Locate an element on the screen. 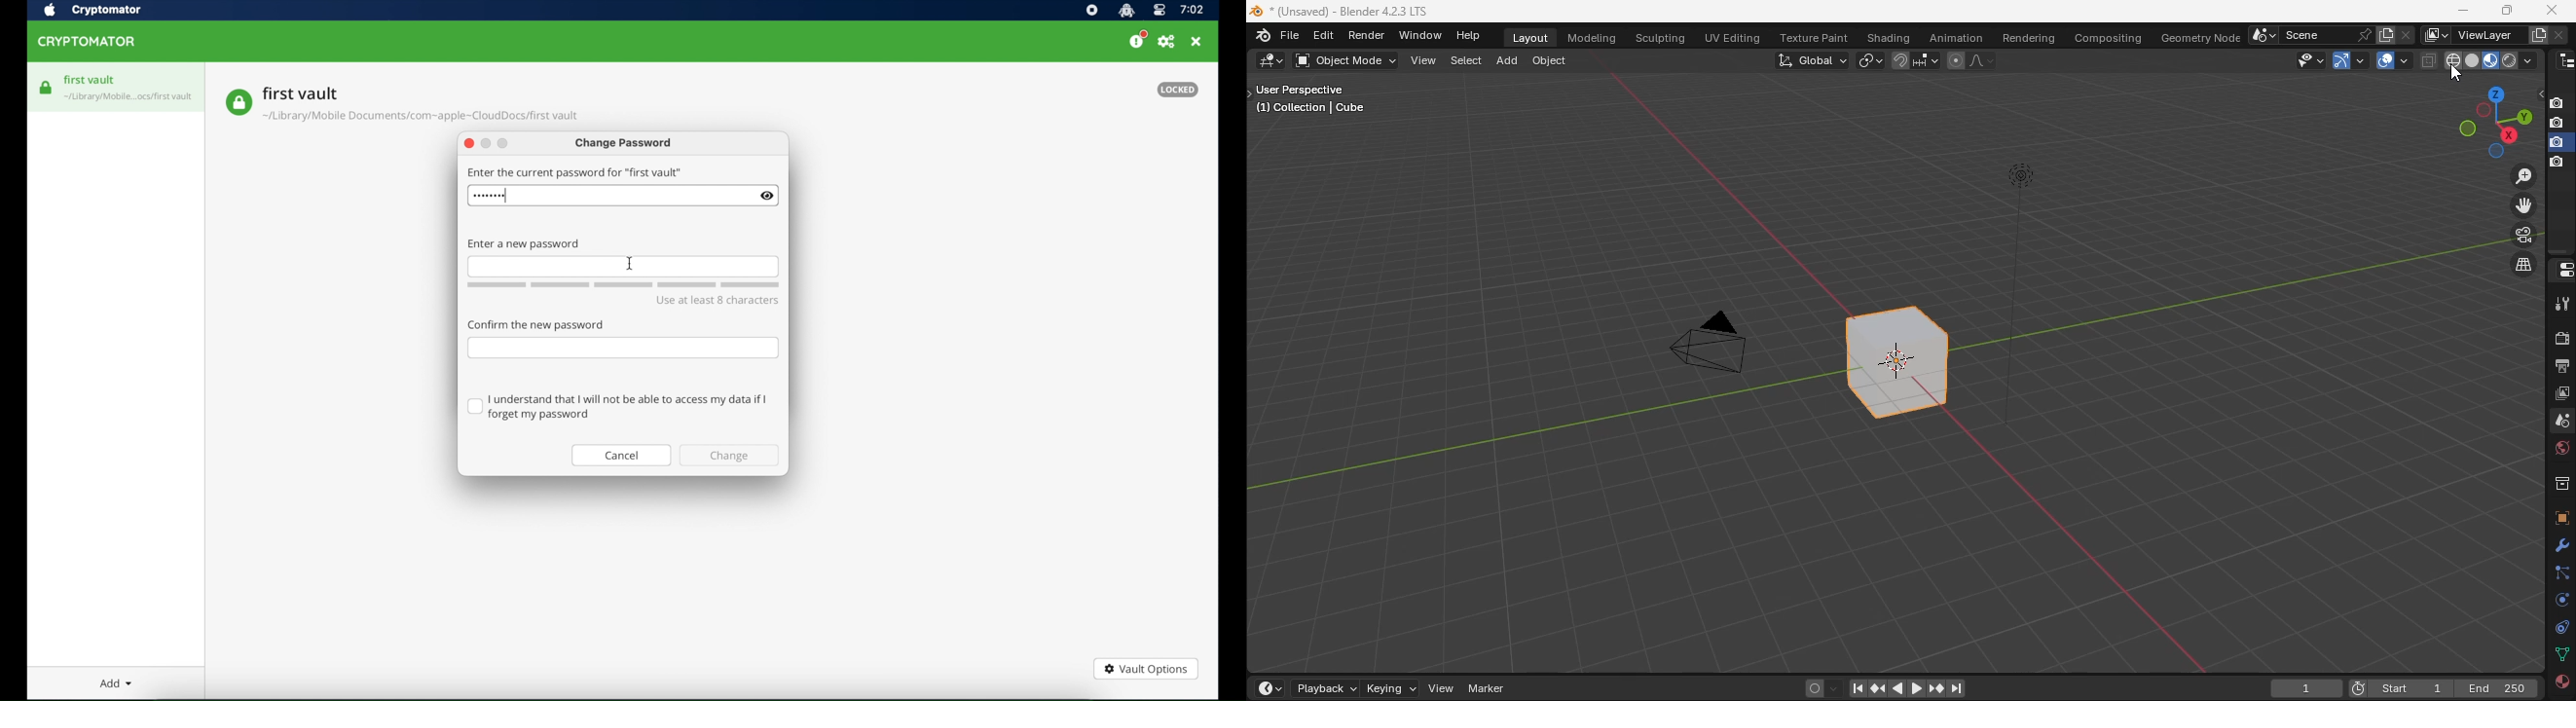  material preview display is located at coordinates (2492, 60).